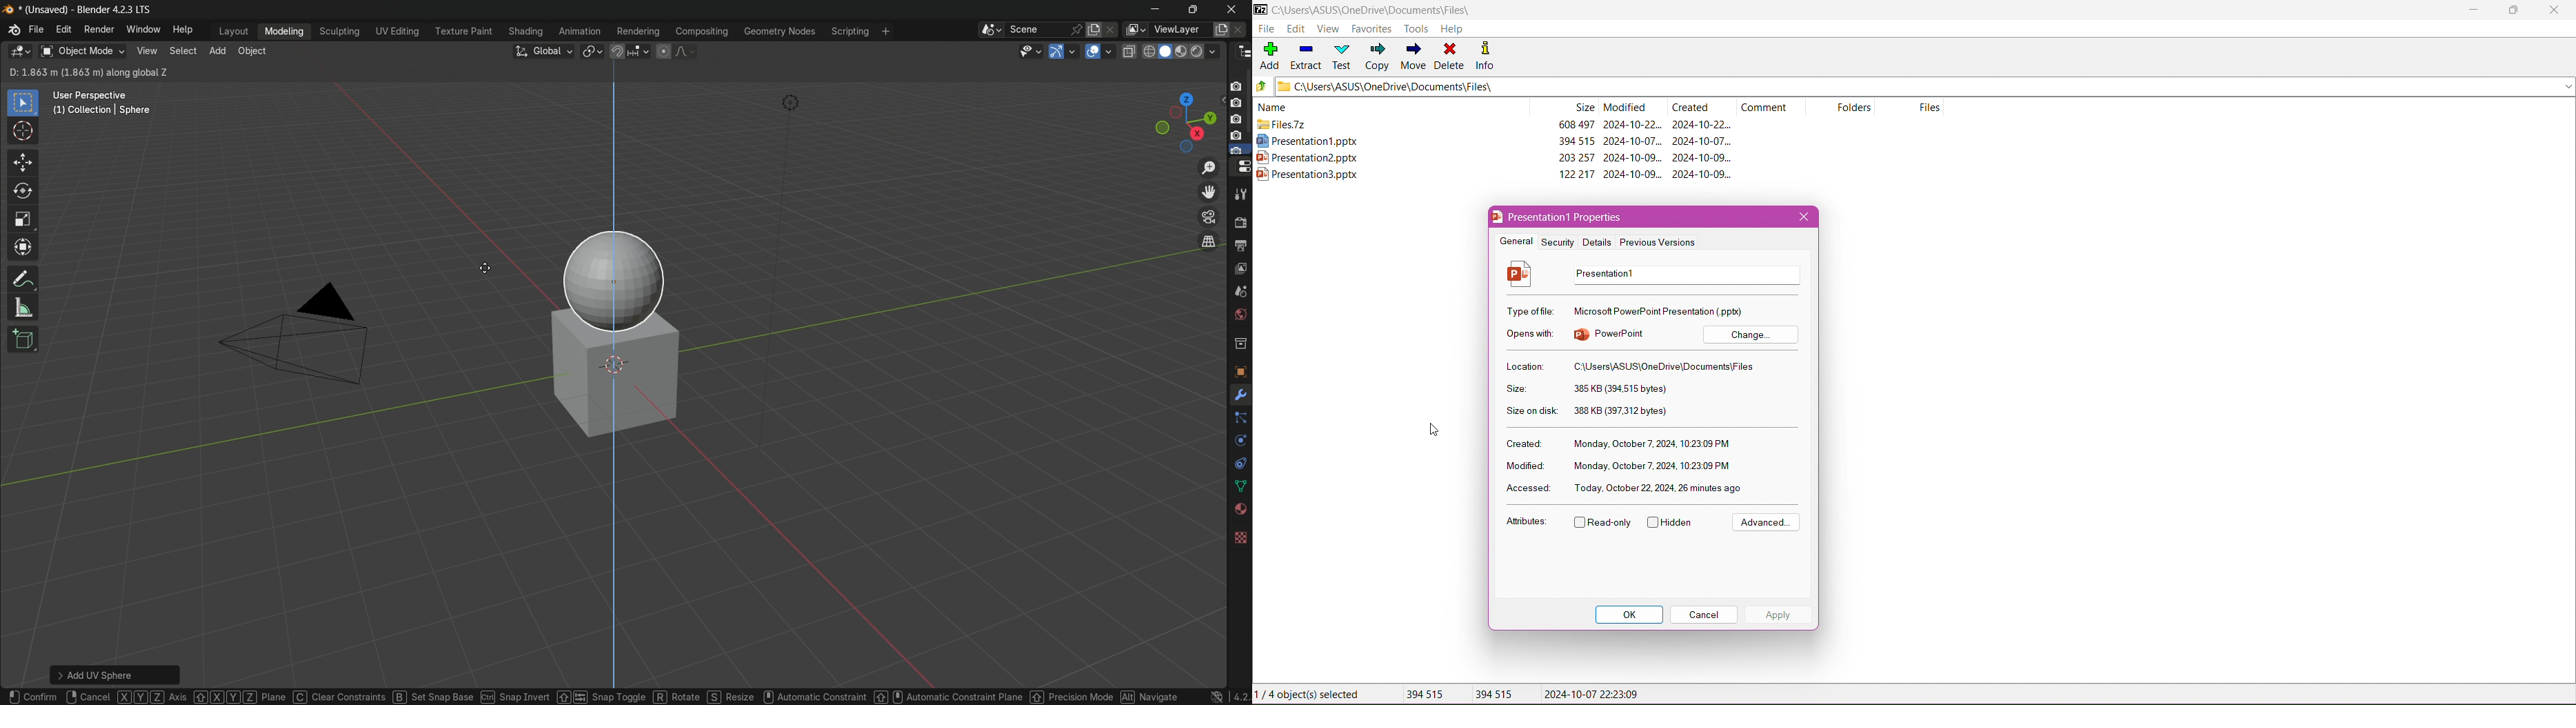  Describe the element at coordinates (1577, 124) in the screenshot. I see `608 497` at that location.